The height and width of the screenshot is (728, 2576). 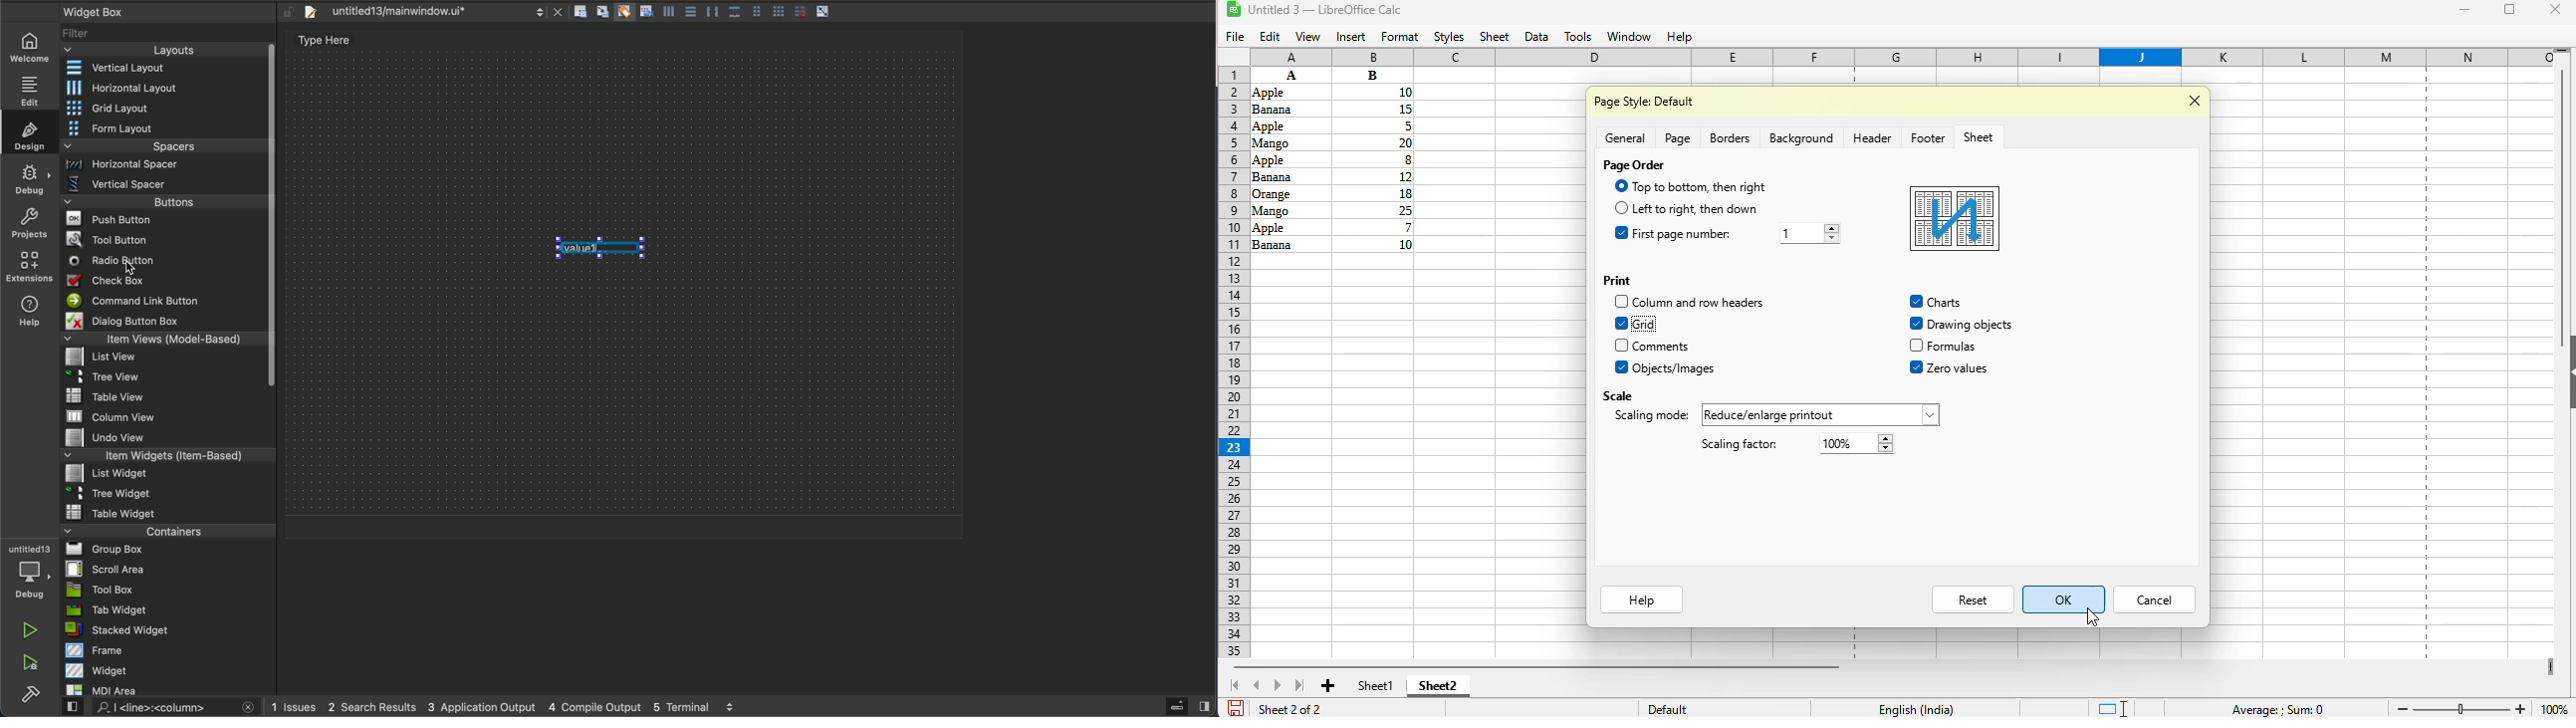 I want to click on 100% (zoom level), so click(x=2555, y=705).